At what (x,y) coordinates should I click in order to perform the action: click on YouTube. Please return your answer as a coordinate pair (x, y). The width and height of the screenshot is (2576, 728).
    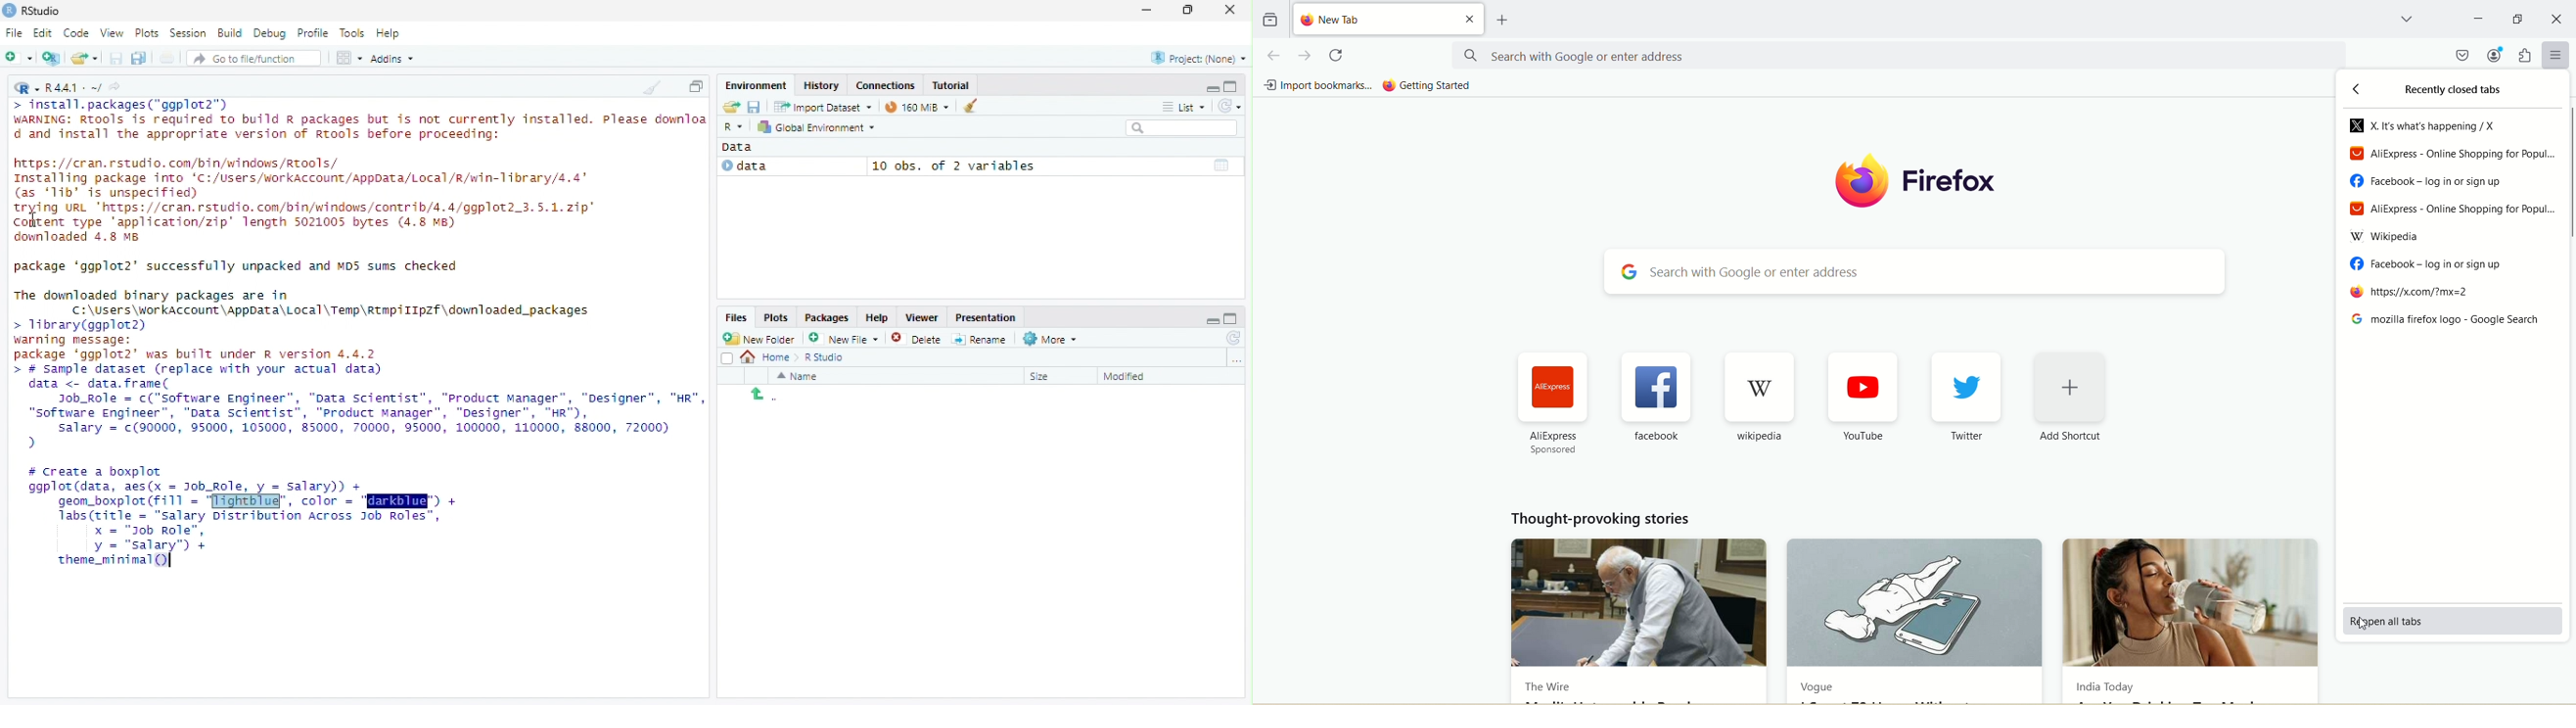
    Looking at the image, I should click on (1860, 435).